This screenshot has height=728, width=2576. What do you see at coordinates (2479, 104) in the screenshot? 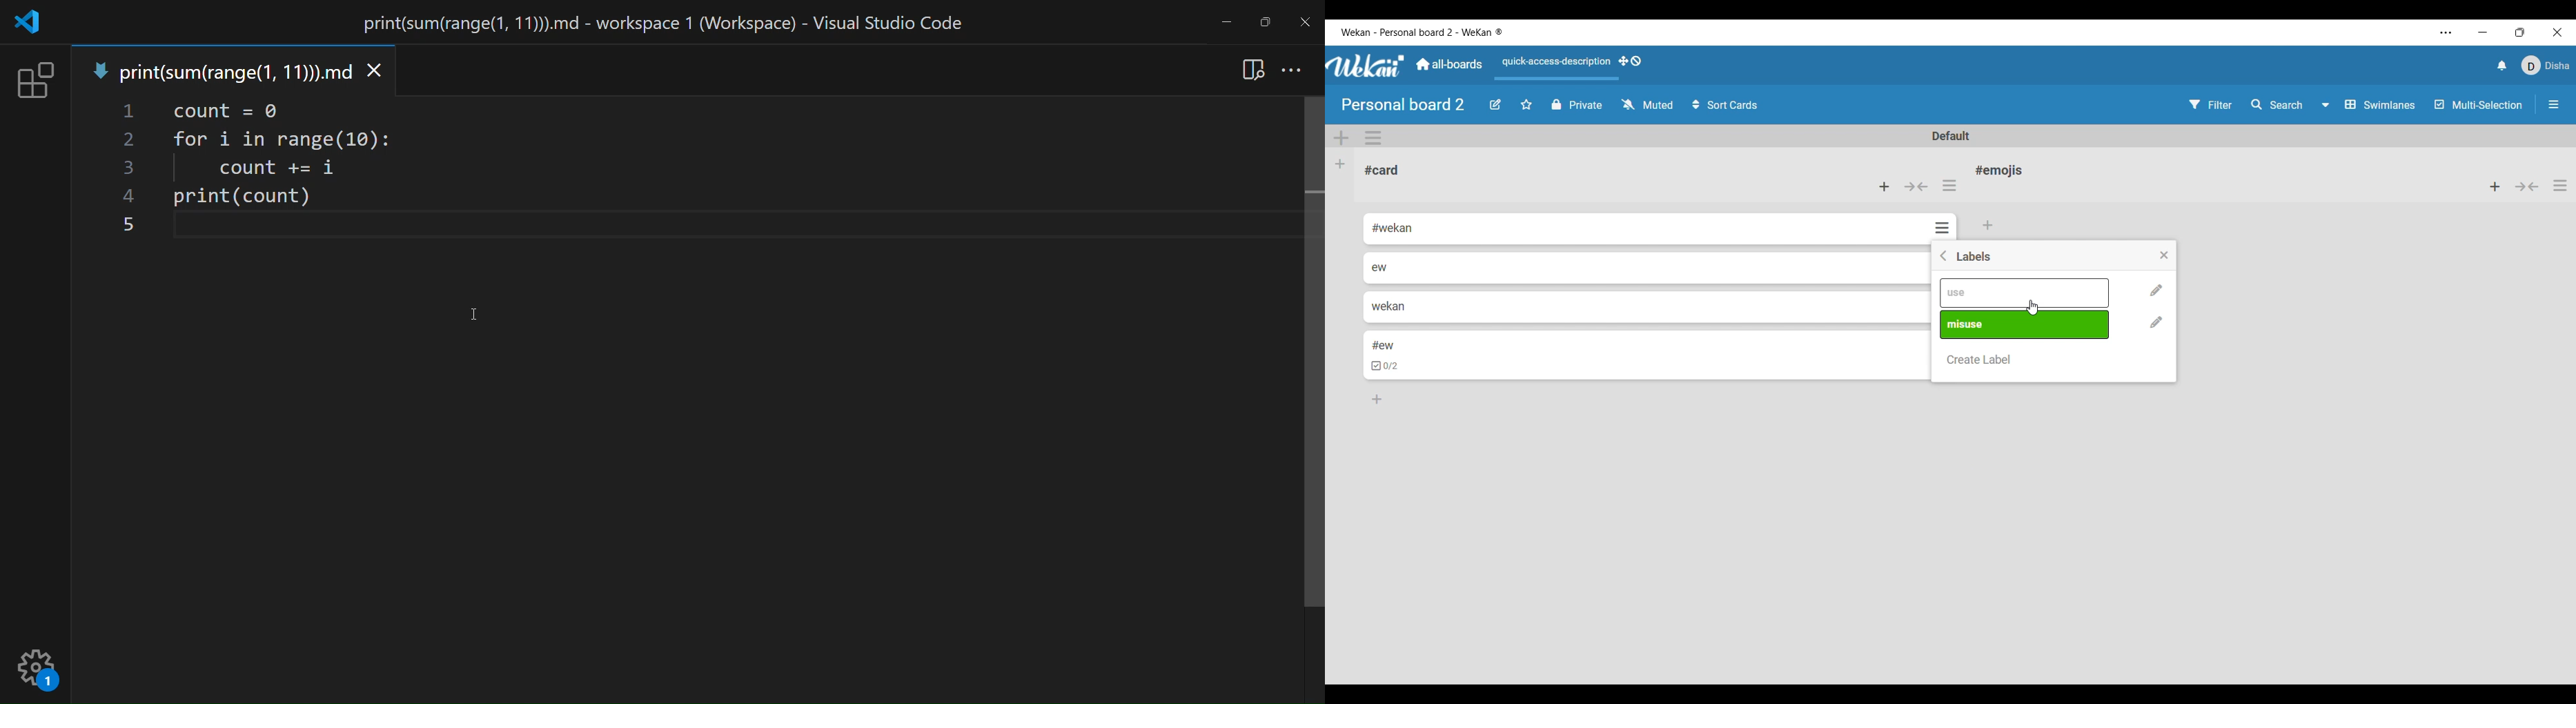
I see `Toggle for multi-selection` at bounding box center [2479, 104].